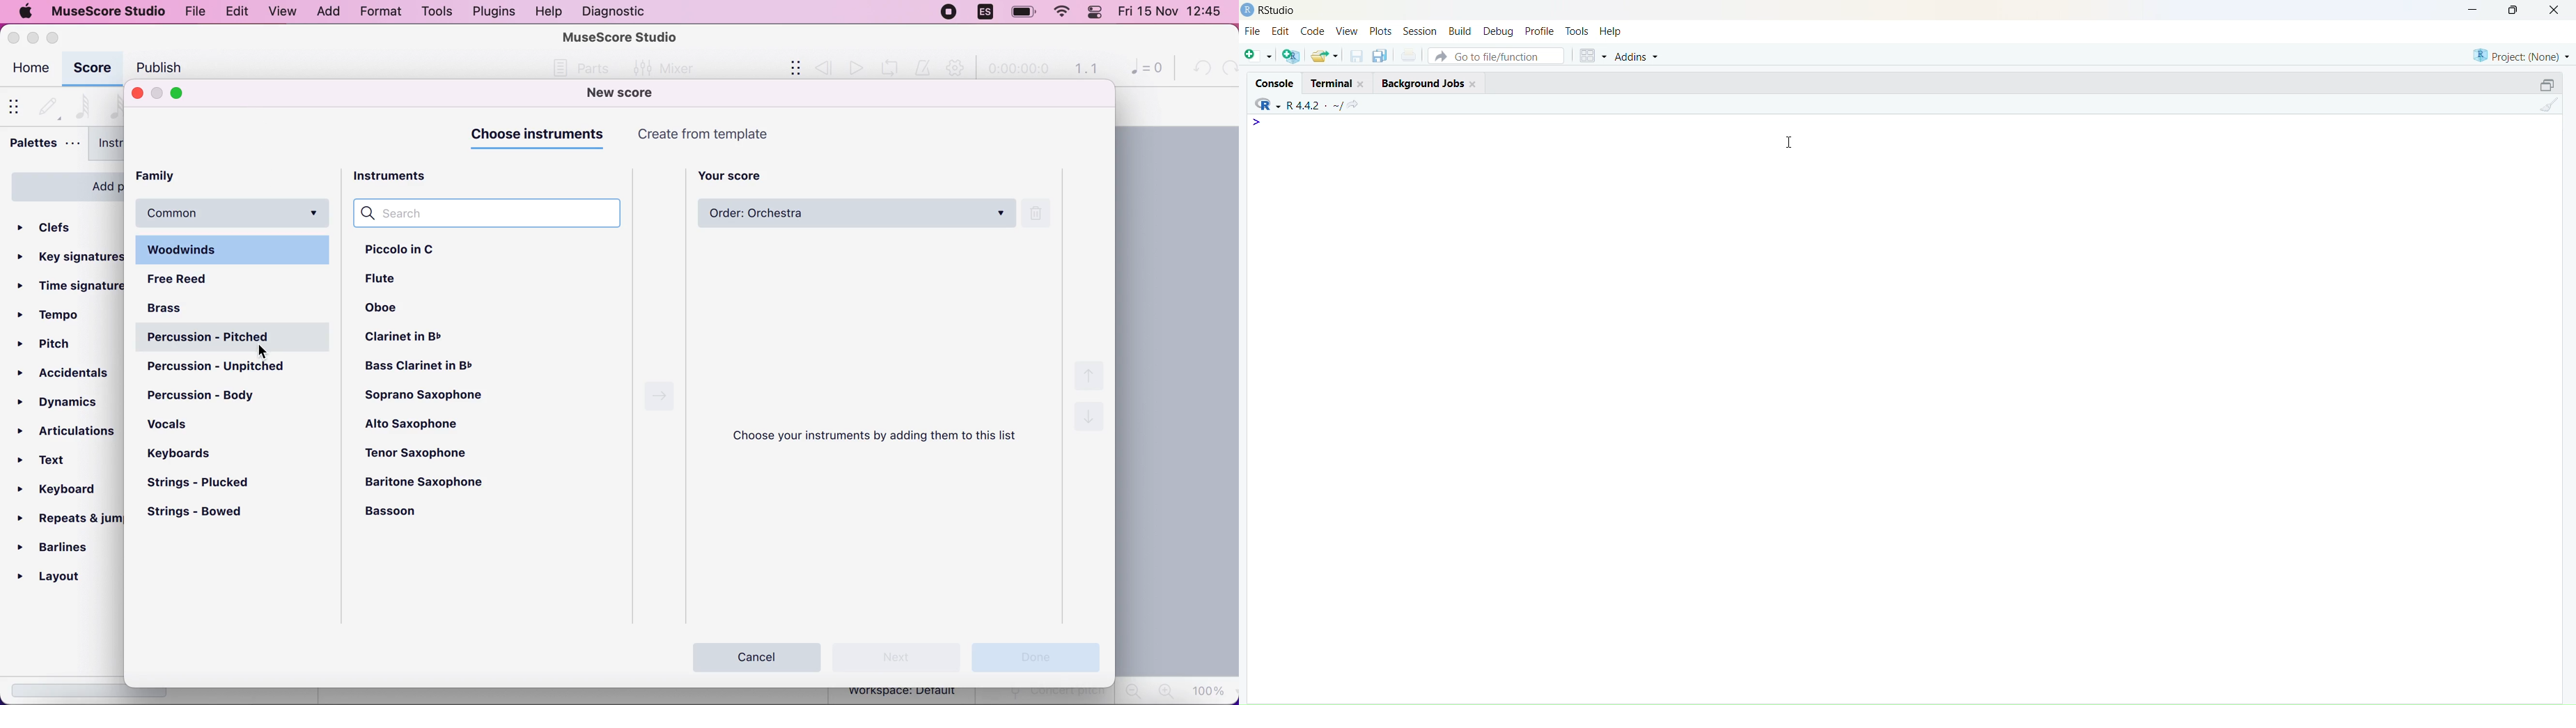 Image resolution: width=2576 pixels, height=728 pixels. What do you see at coordinates (1254, 32) in the screenshot?
I see `File` at bounding box center [1254, 32].